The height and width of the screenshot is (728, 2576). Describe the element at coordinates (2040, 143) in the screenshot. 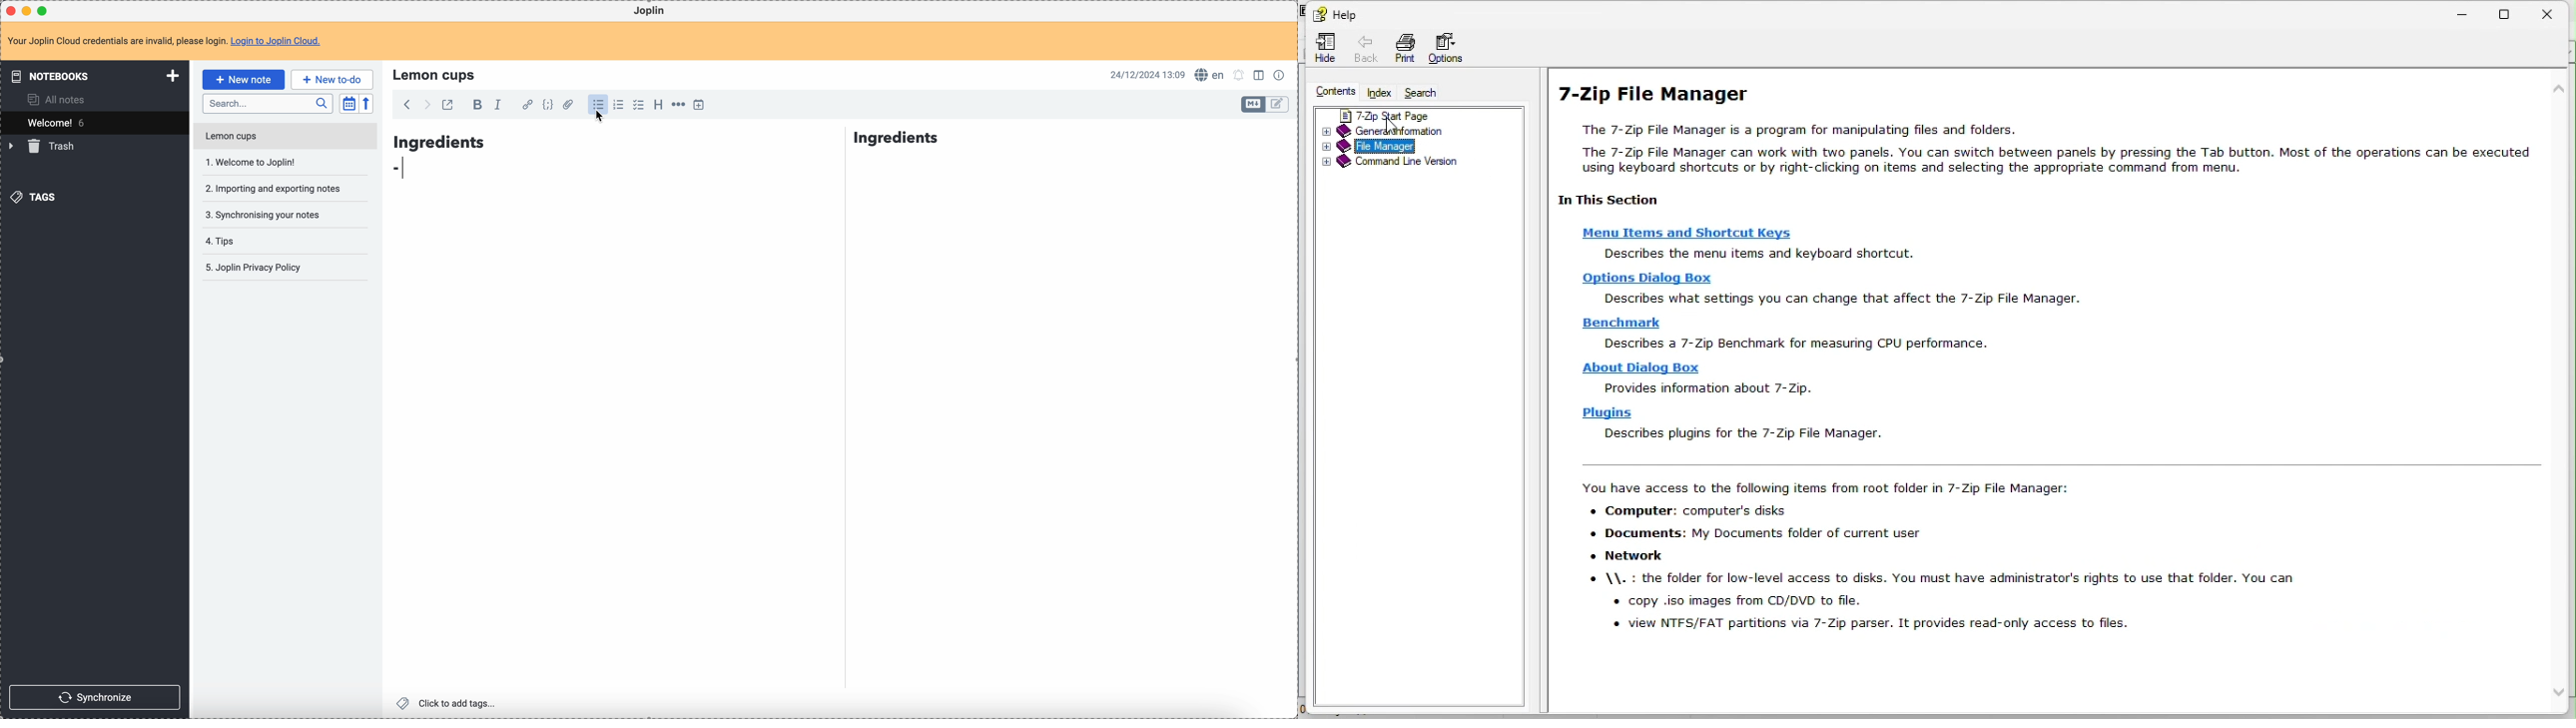

I see `7-Zip File Manager
The 7-Zip File Manager is a program for manipulating files and folders
The 7-Zip File Manager can work with two panels. You can switch between panels by pressing the Tab button. Most of the operations can be executed
using keyboard shortcuts or by right-clicking on items and selecting the appropriate command from menu.

In This Section` at that location.